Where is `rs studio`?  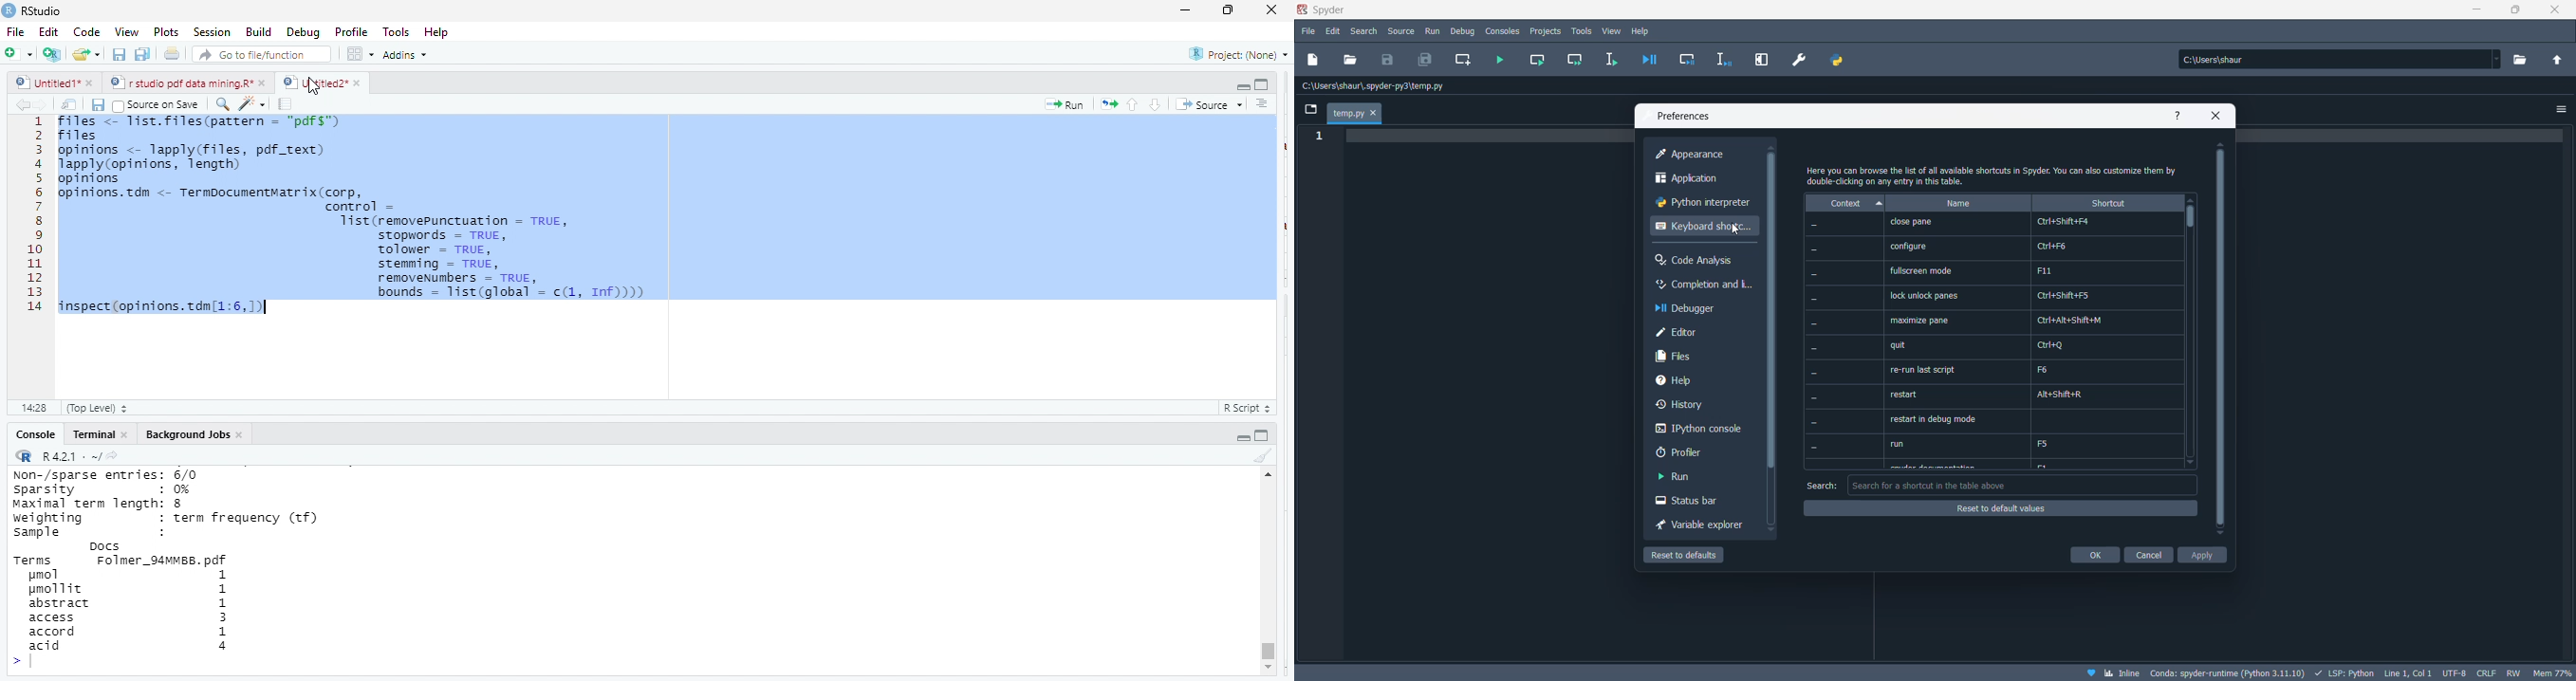 rs studio is located at coordinates (25, 457).